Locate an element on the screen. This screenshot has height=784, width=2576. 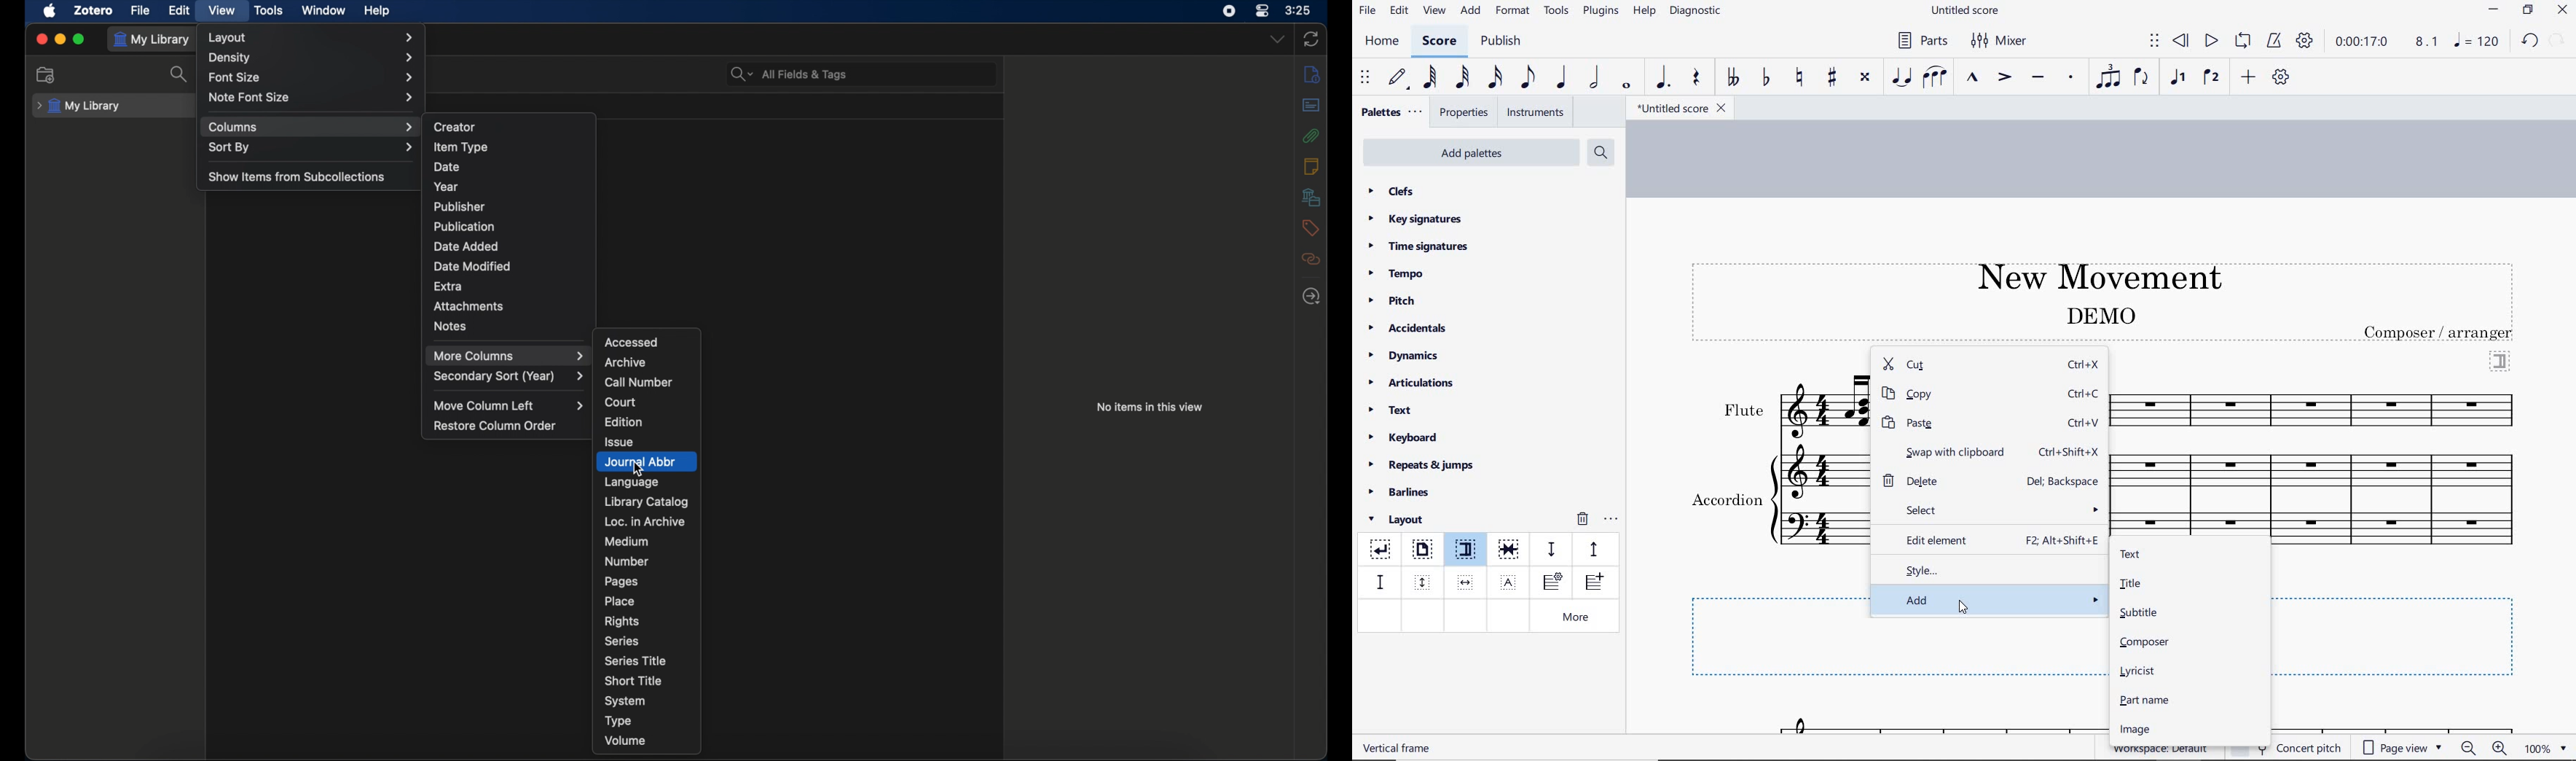
text is located at coordinates (2100, 315).